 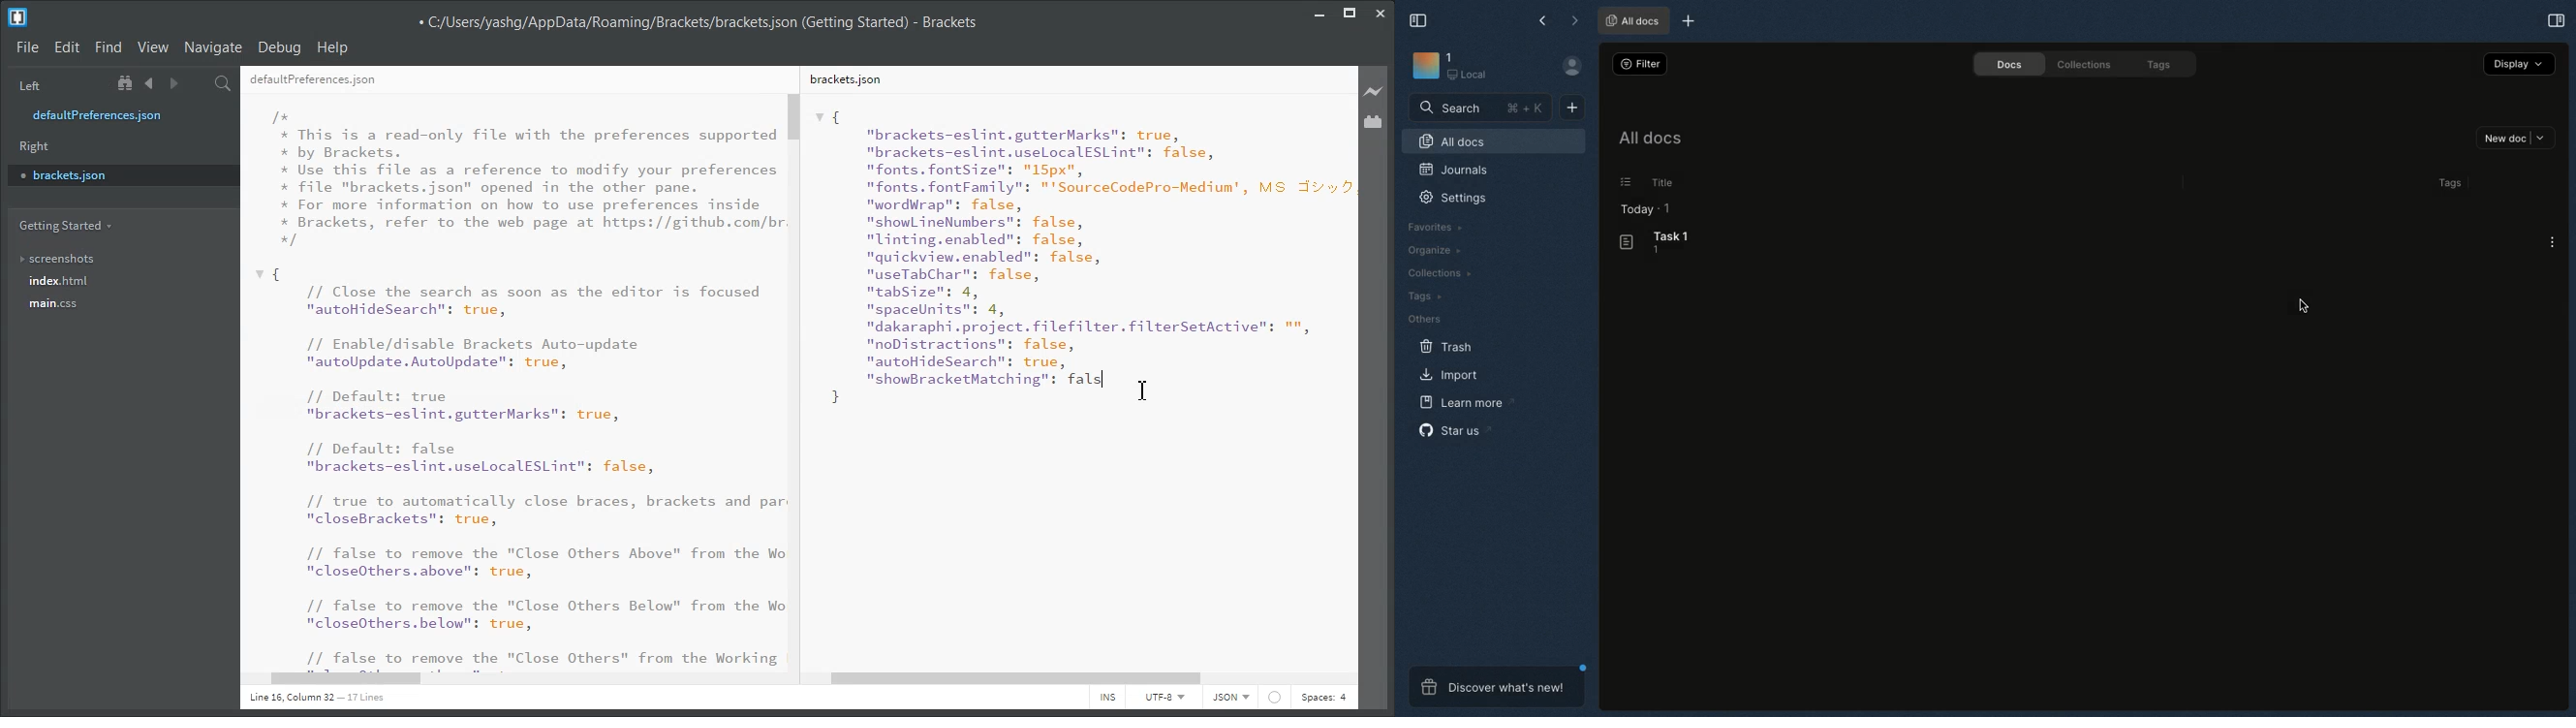 I want to click on Horizontal Scroll Bar, so click(x=522, y=680).